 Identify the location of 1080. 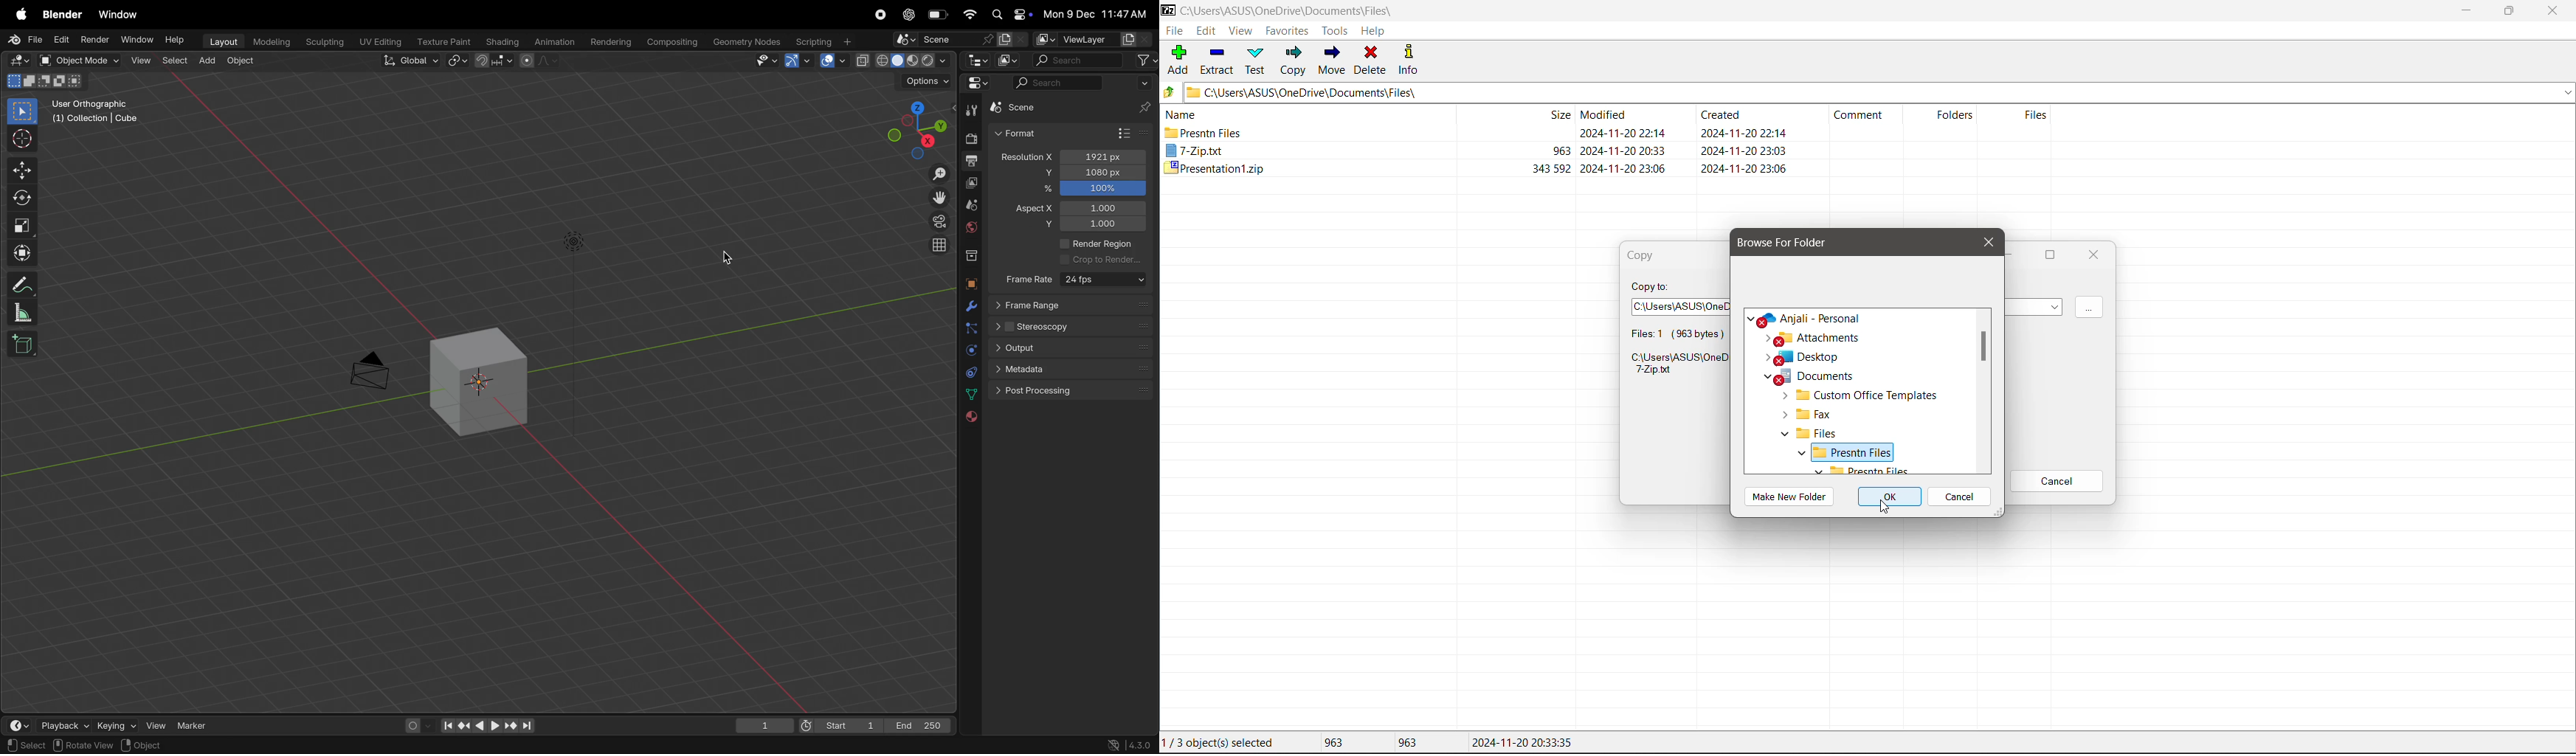
(1102, 173).